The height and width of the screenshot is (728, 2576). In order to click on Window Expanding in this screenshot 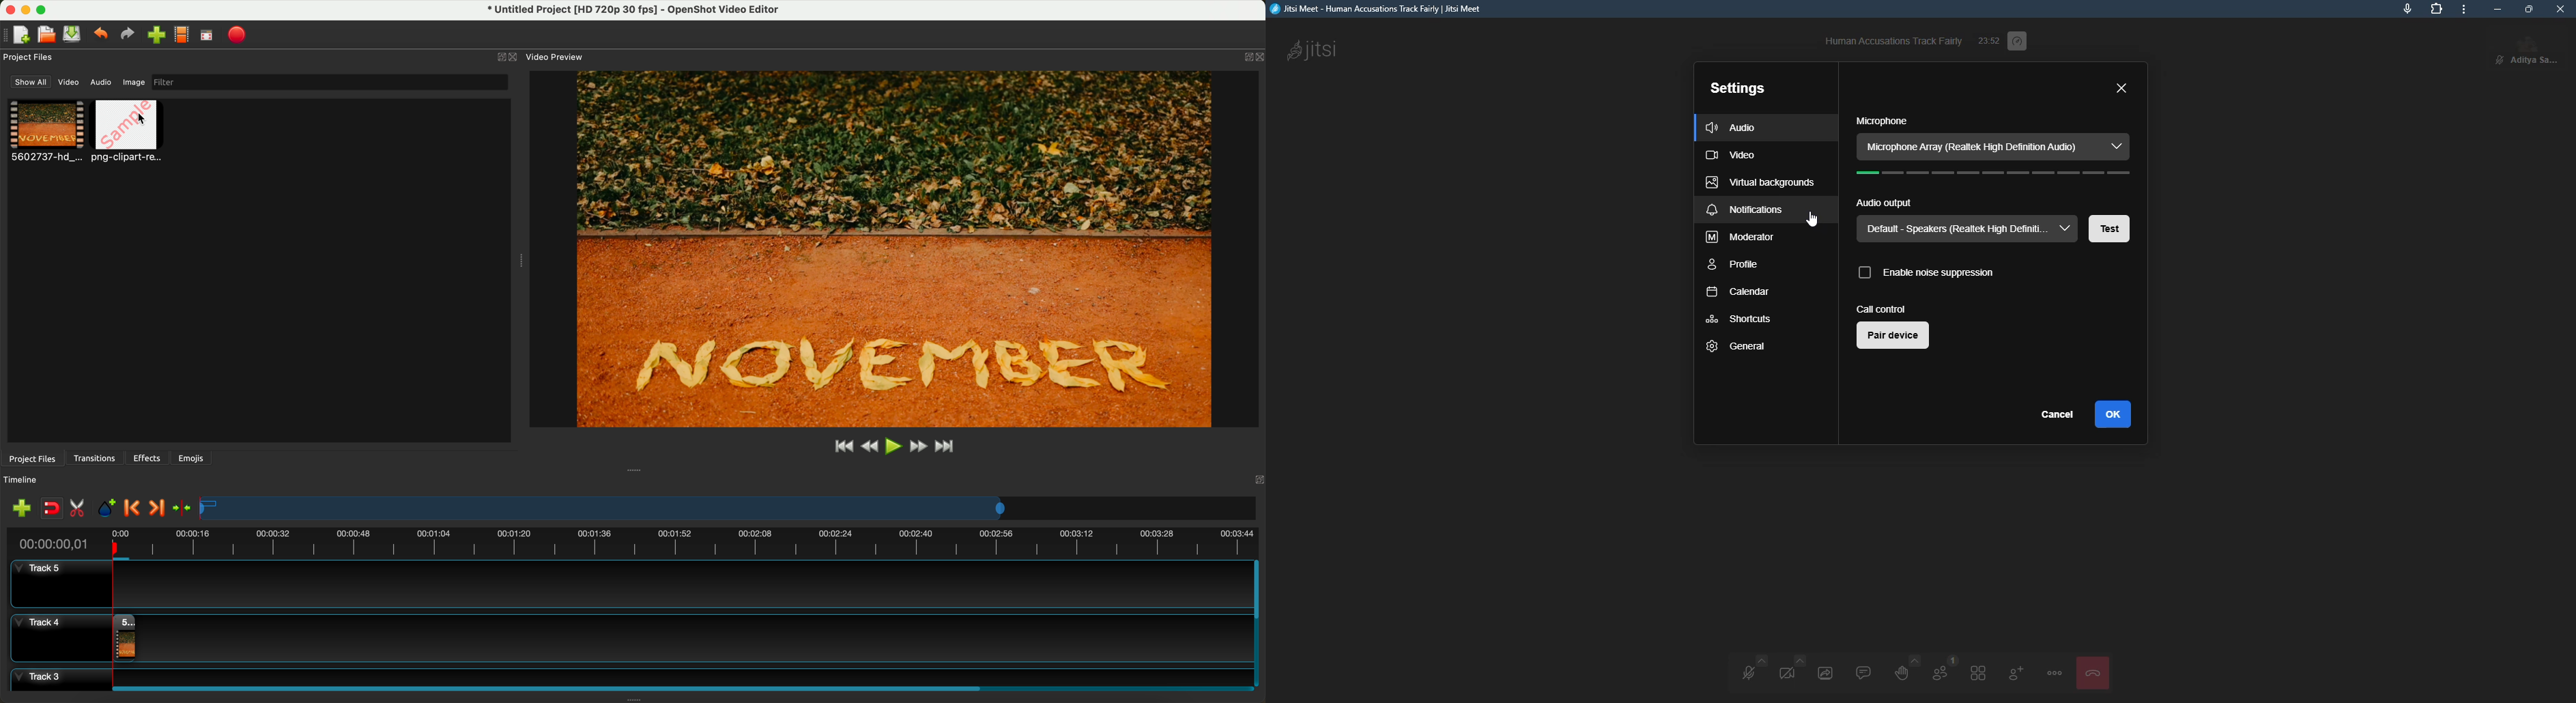, I will do `click(635, 471)`.